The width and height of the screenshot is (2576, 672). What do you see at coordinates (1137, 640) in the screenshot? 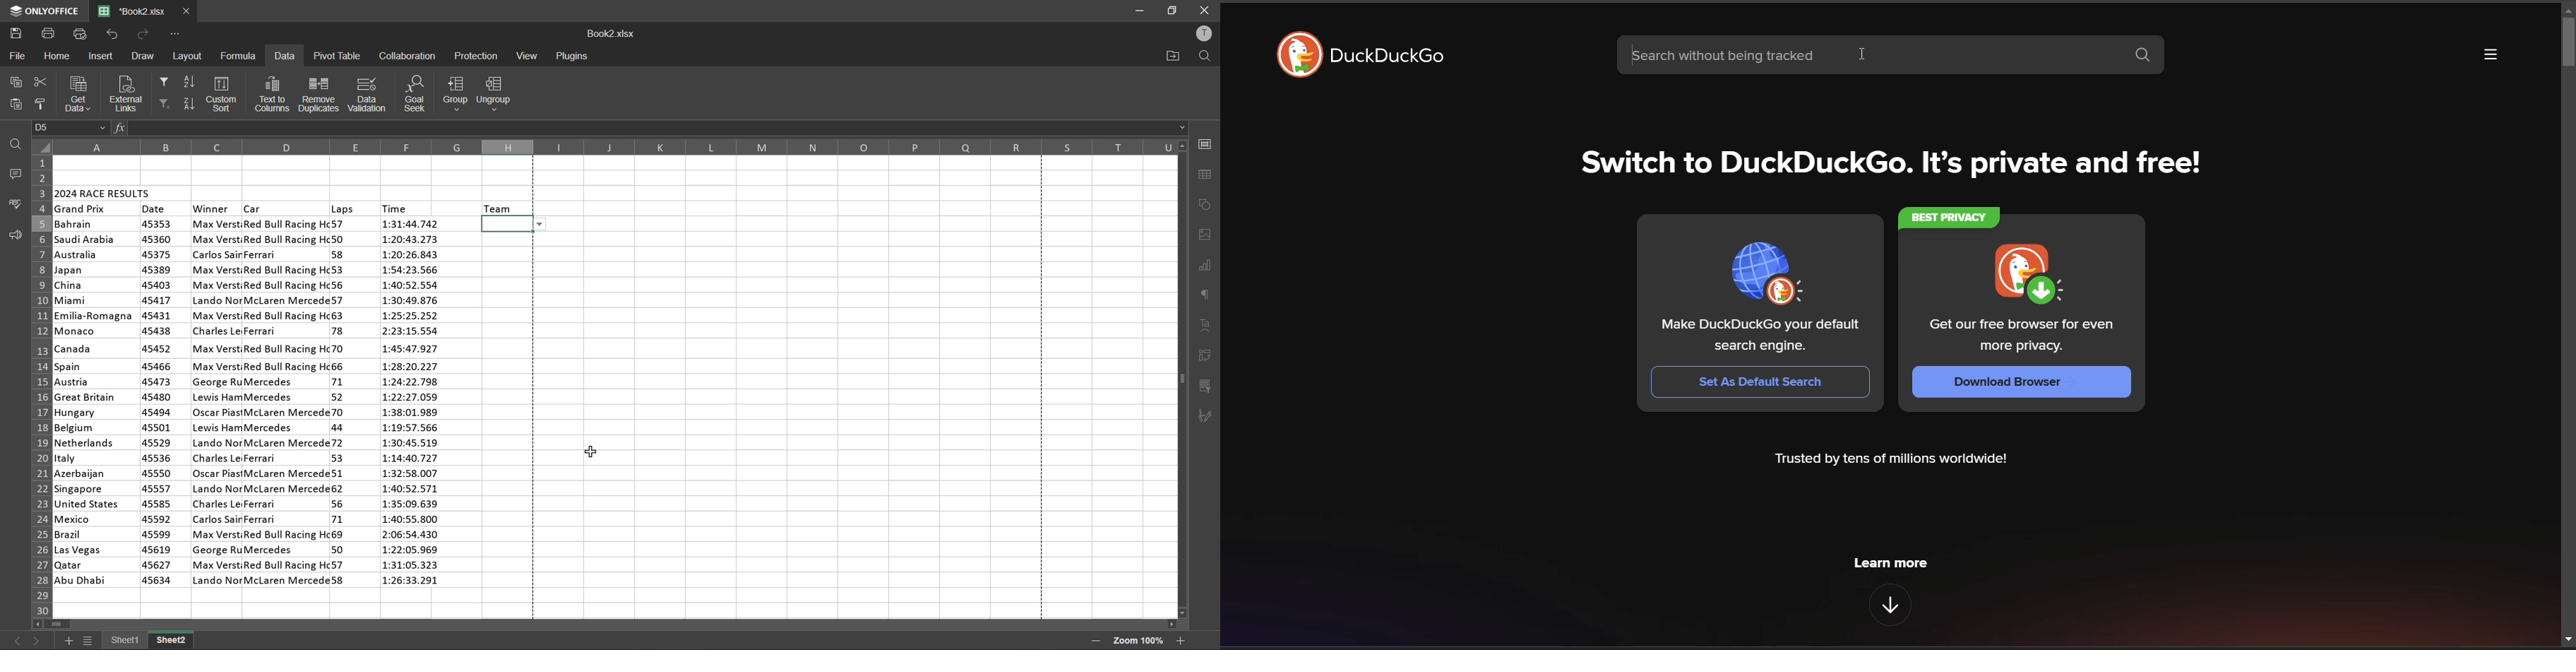
I see `zoom factor` at bounding box center [1137, 640].